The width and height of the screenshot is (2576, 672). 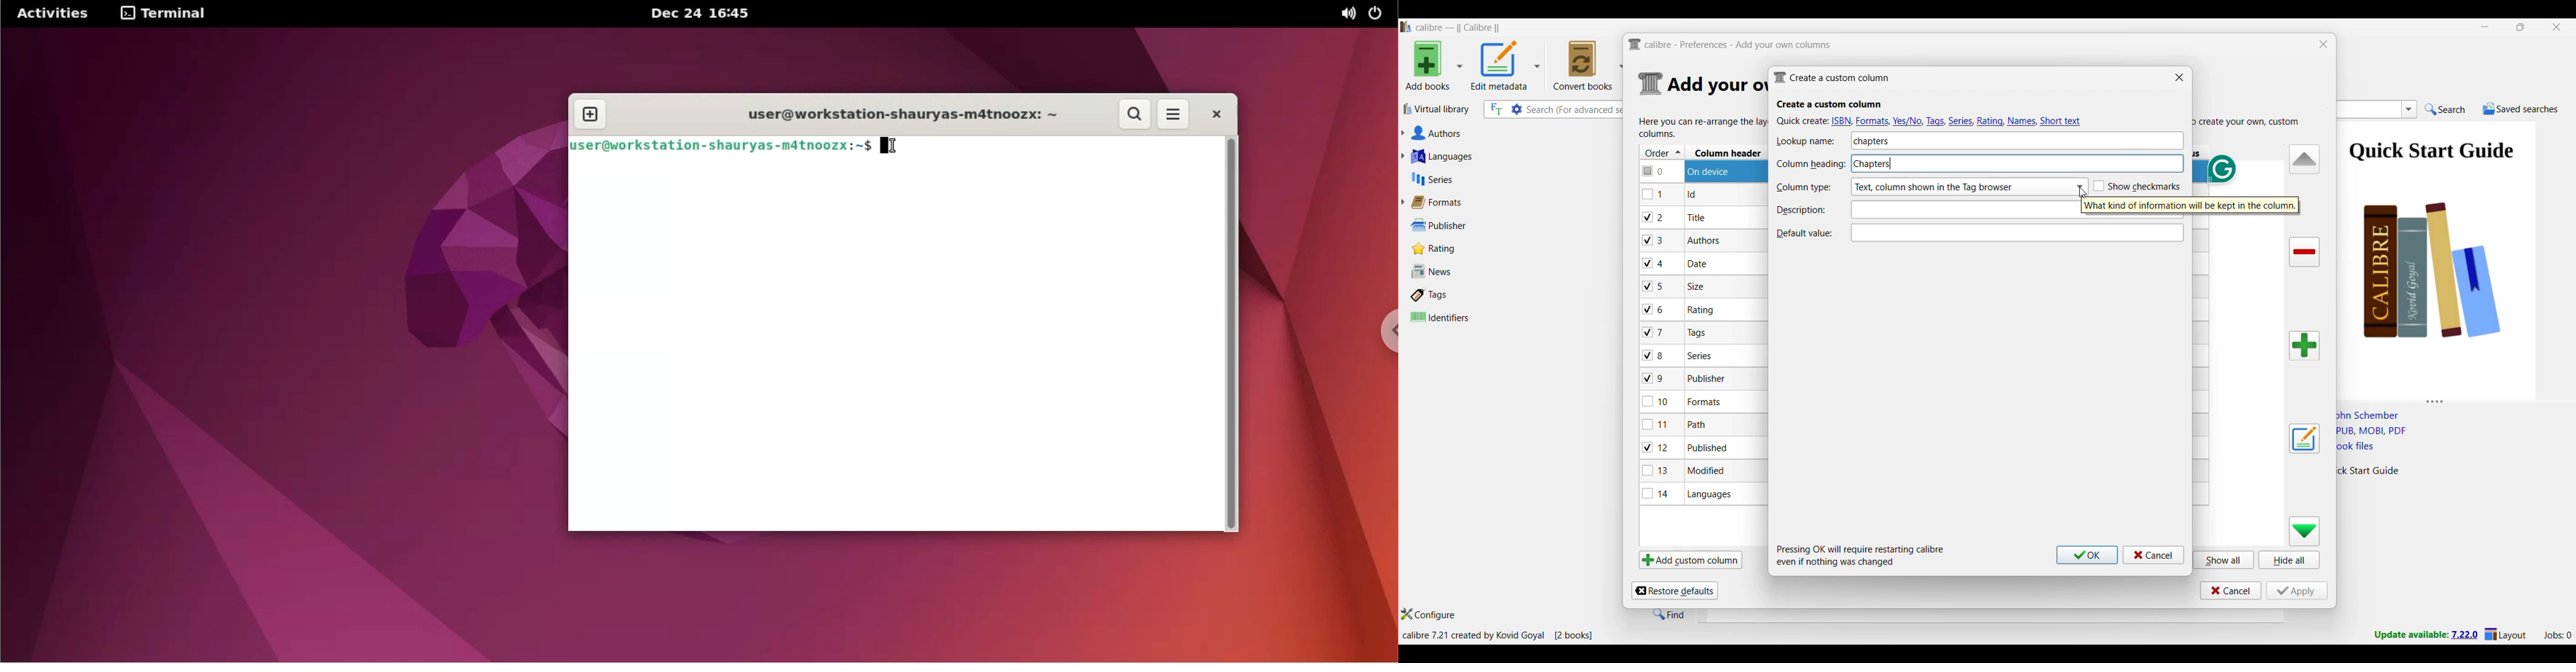 I want to click on Virtual library, so click(x=1437, y=109).